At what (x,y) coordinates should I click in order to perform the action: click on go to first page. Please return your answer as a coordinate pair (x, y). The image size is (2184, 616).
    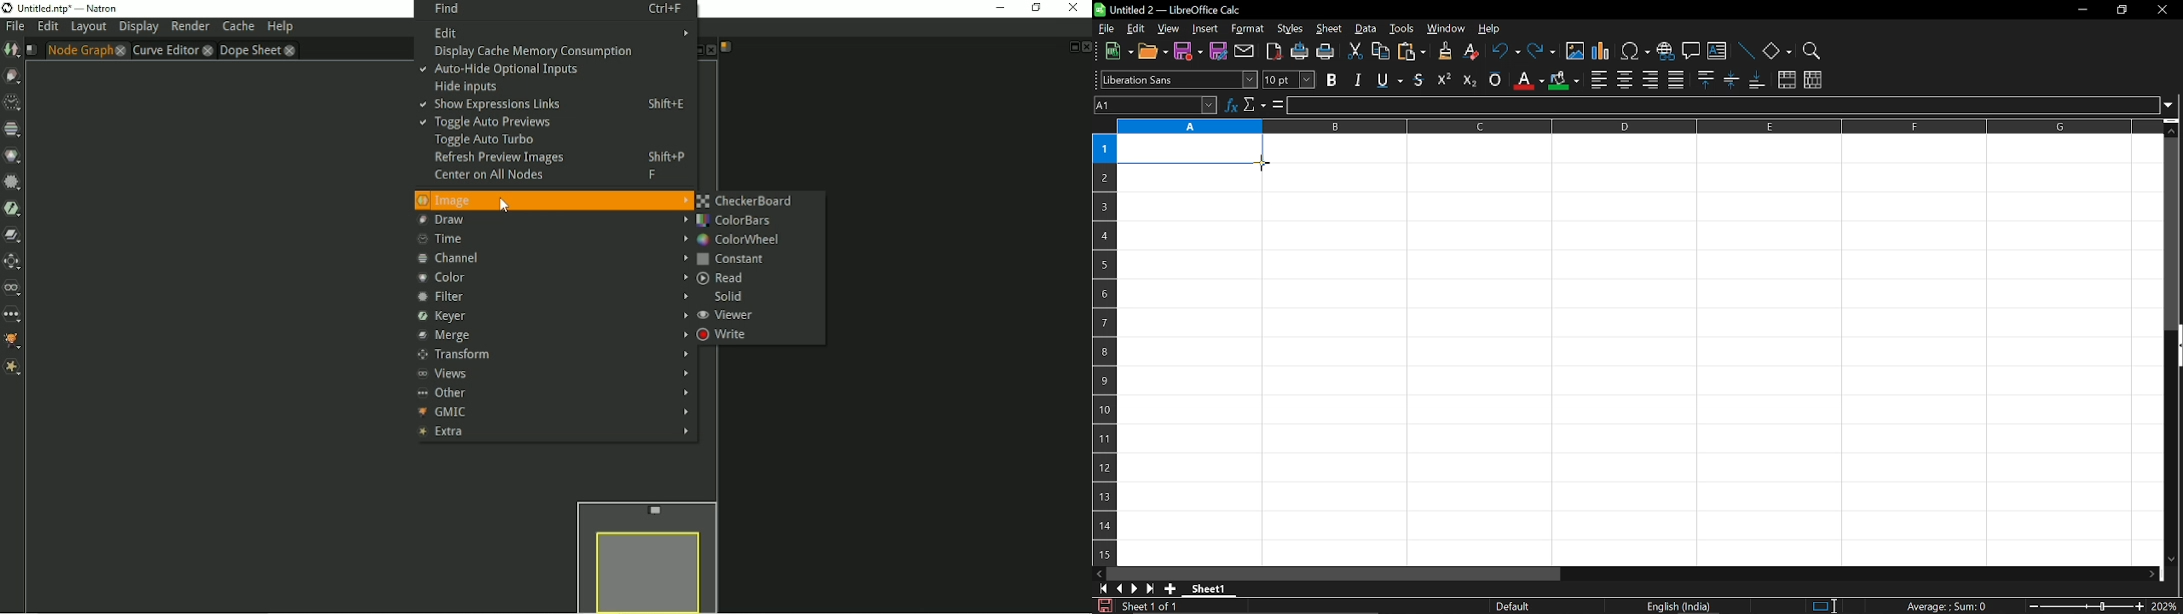
    Looking at the image, I should click on (1101, 589).